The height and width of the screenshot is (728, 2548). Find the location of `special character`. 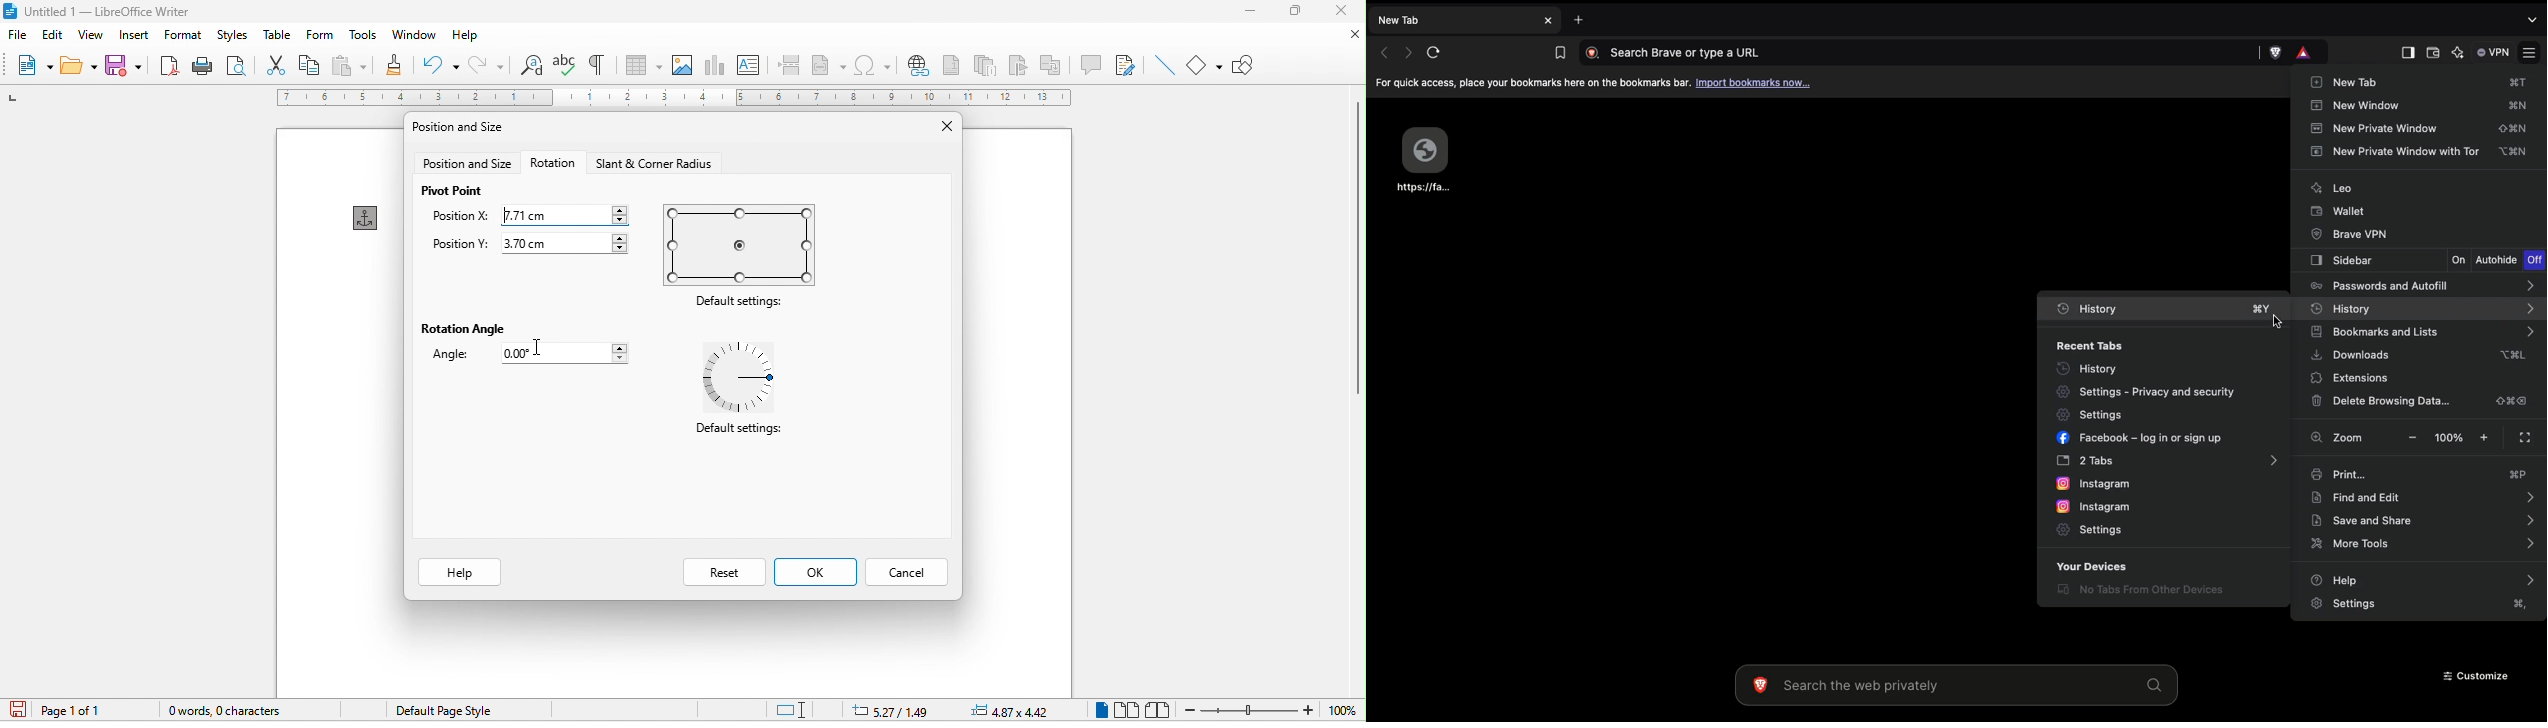

special character is located at coordinates (875, 66).